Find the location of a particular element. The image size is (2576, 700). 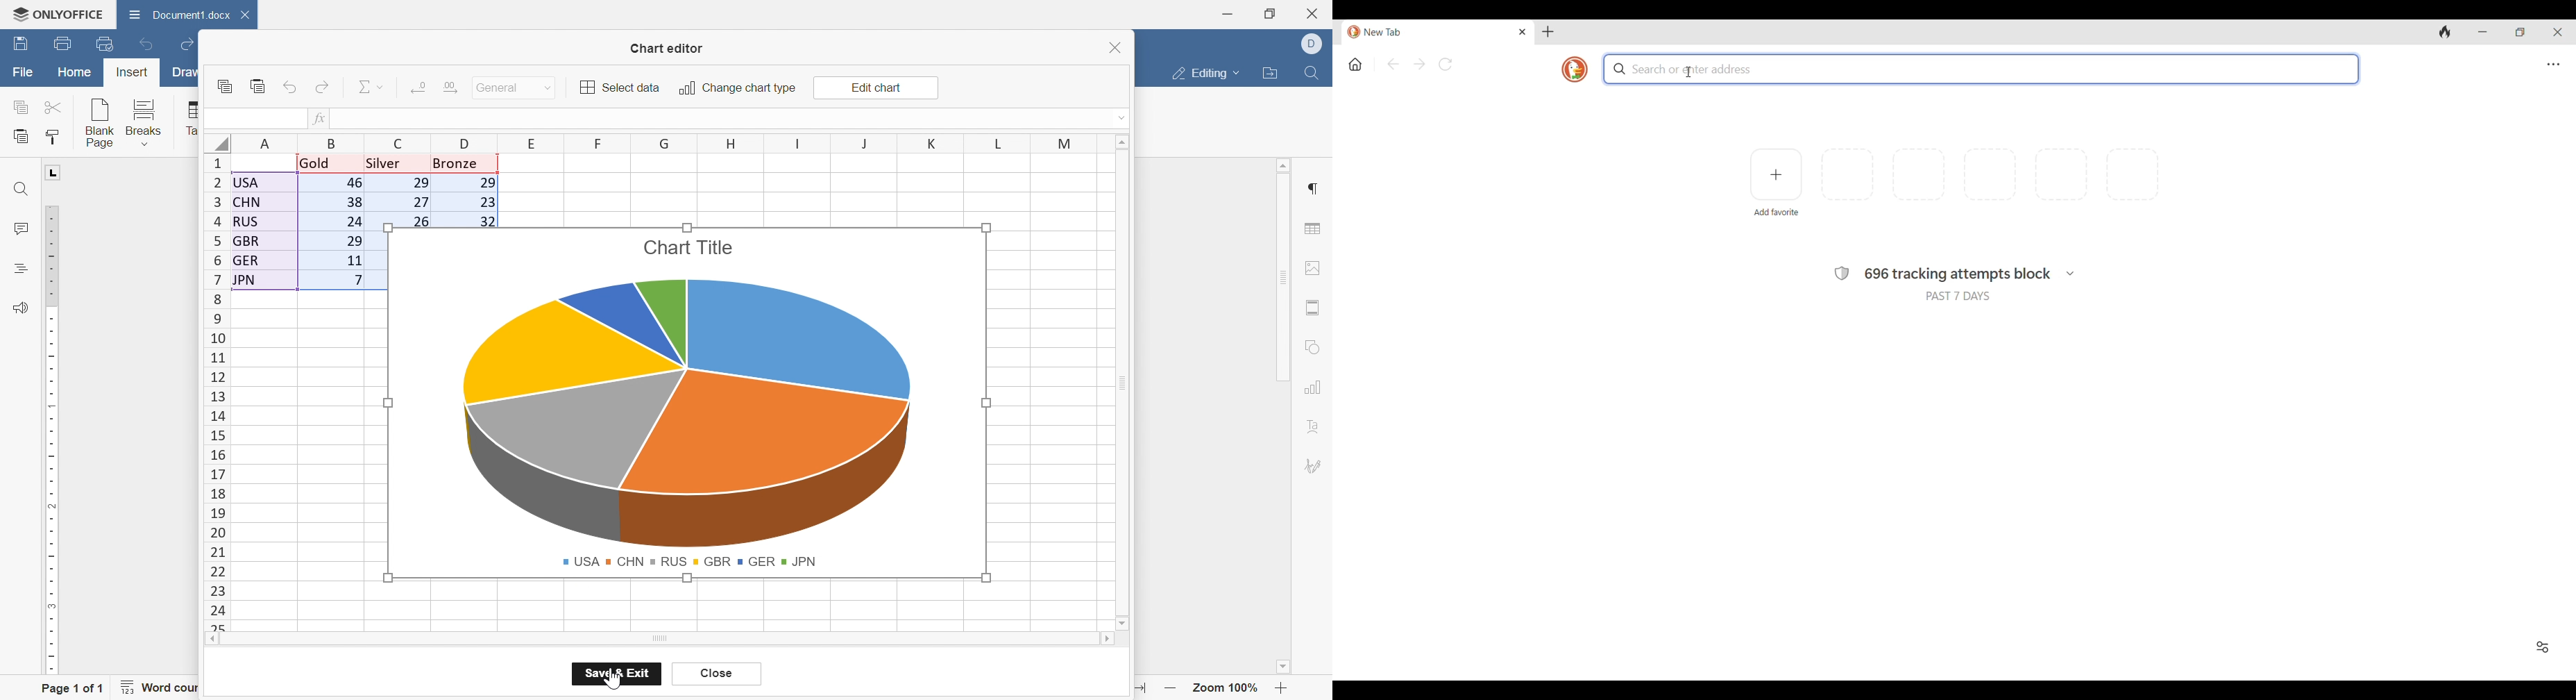

Header & Footer settings is located at coordinates (1316, 307).